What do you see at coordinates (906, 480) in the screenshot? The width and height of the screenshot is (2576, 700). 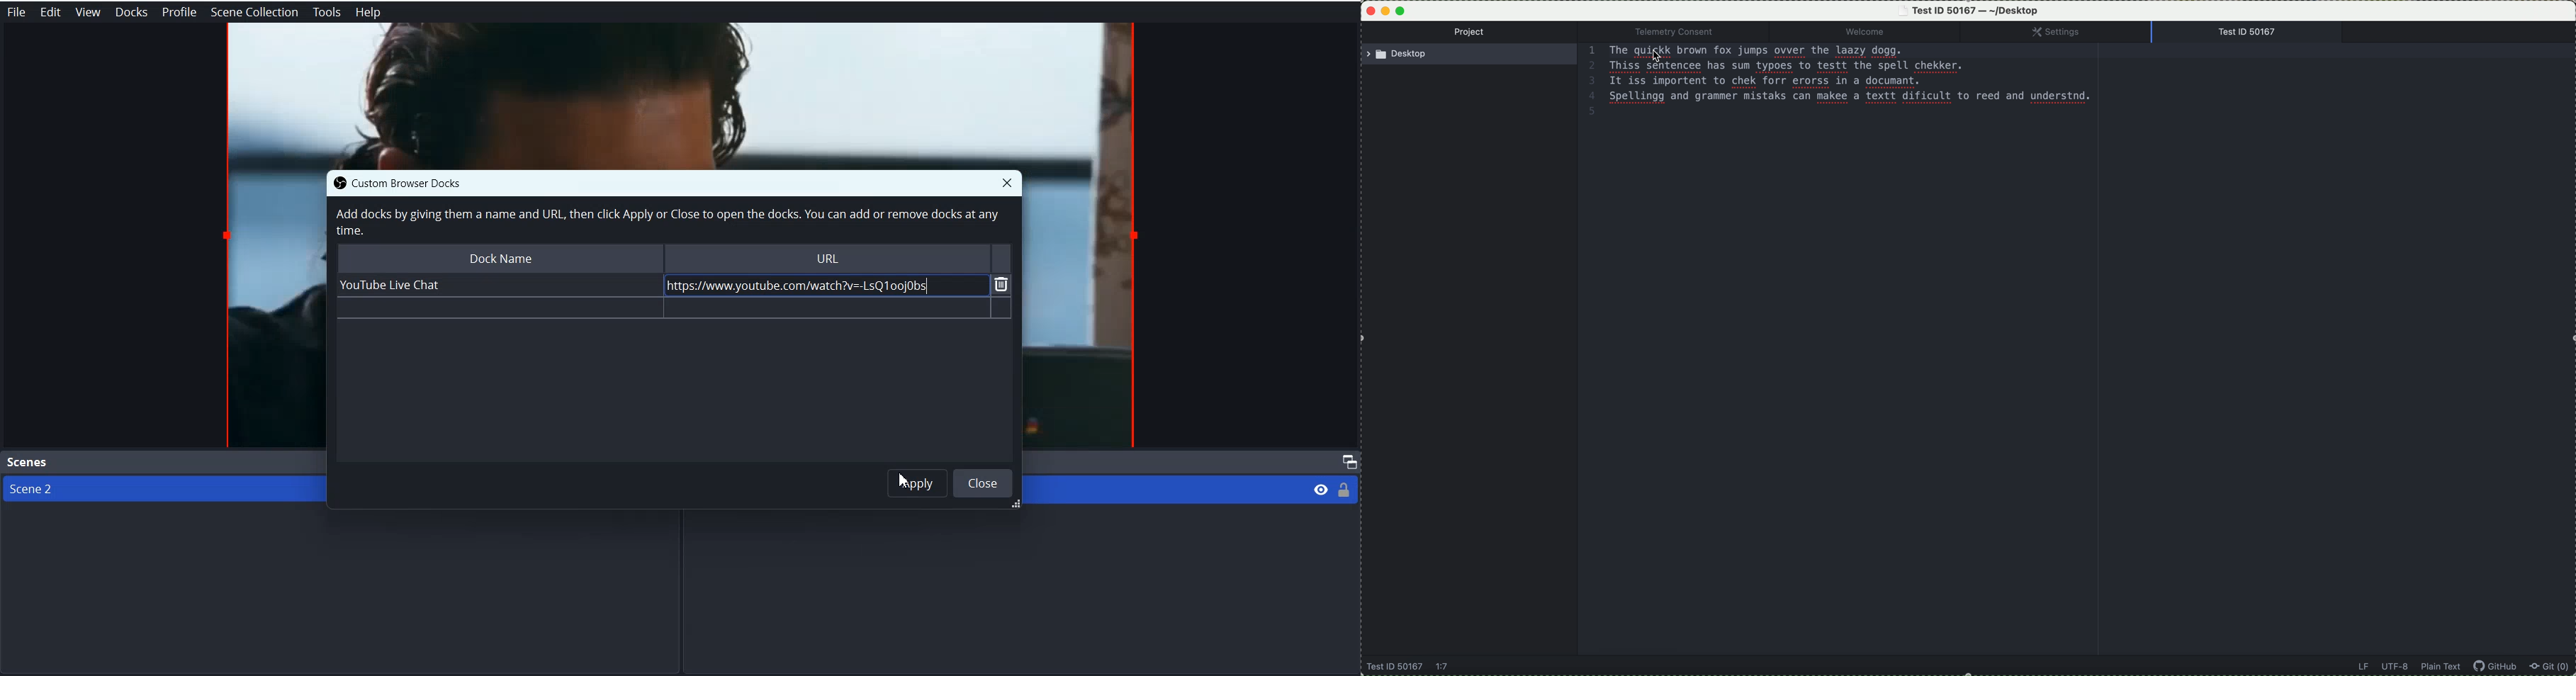 I see `Cursor` at bounding box center [906, 480].